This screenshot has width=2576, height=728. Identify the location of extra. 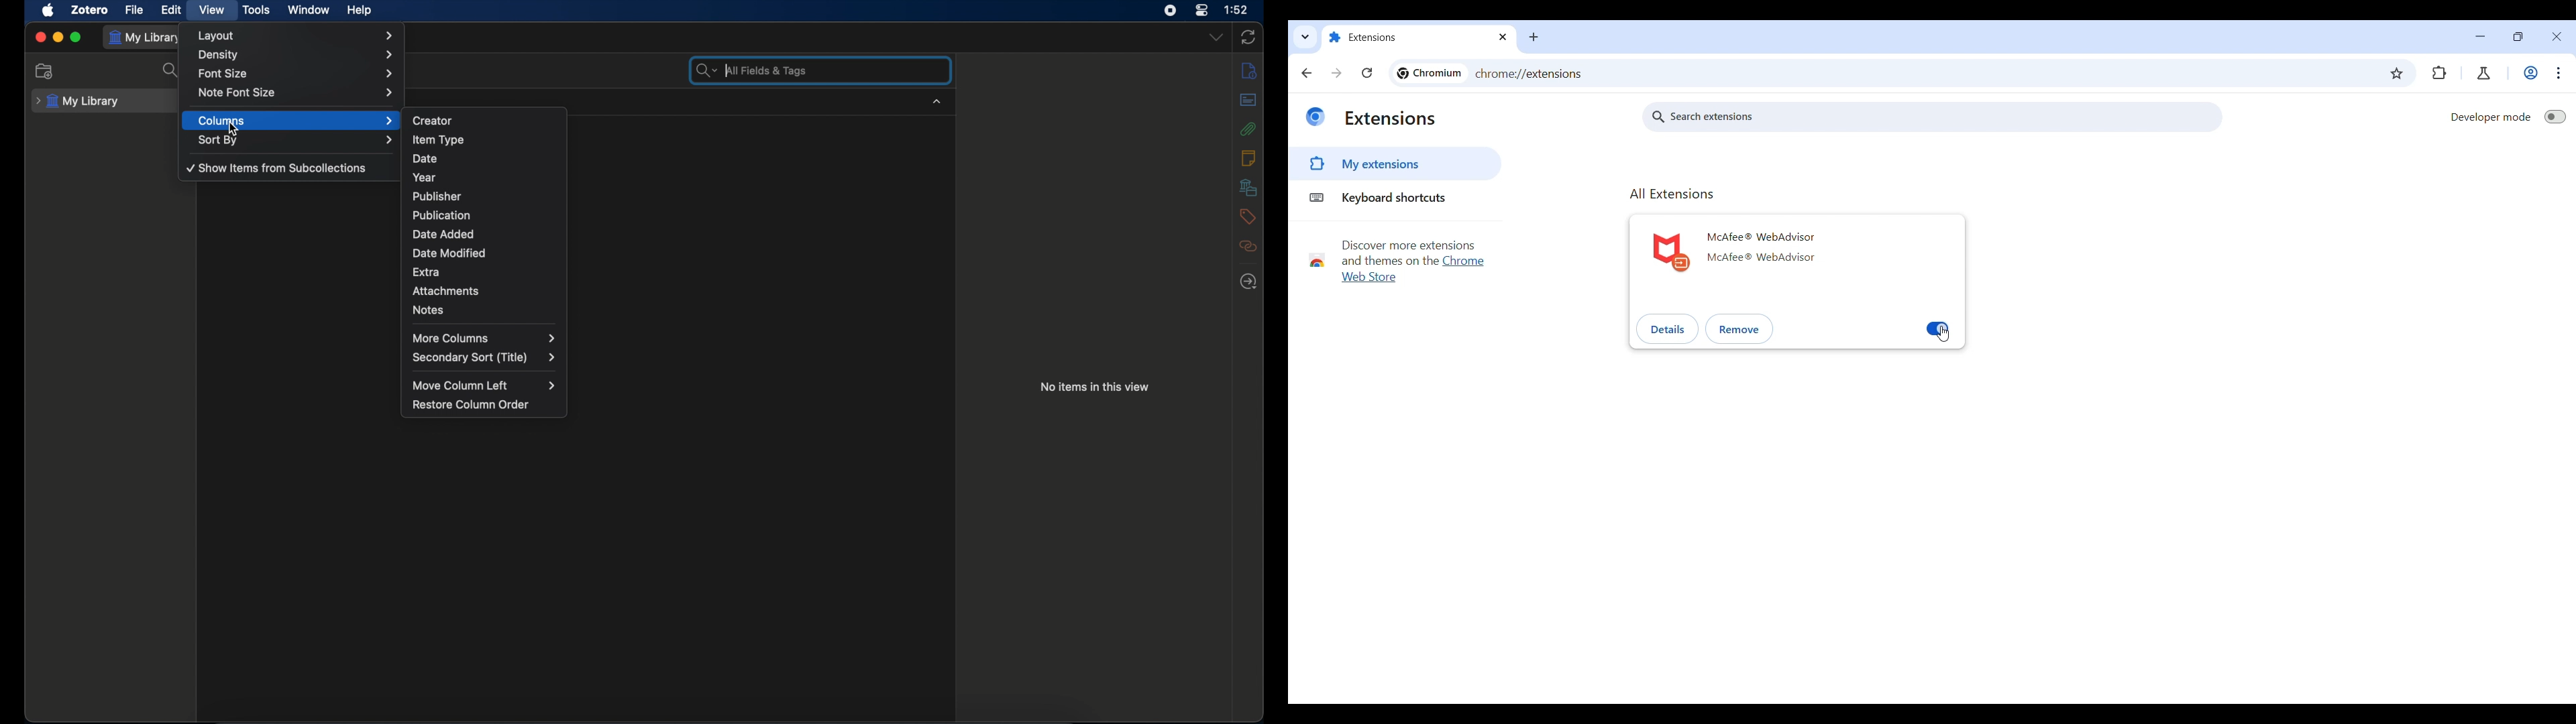
(427, 271).